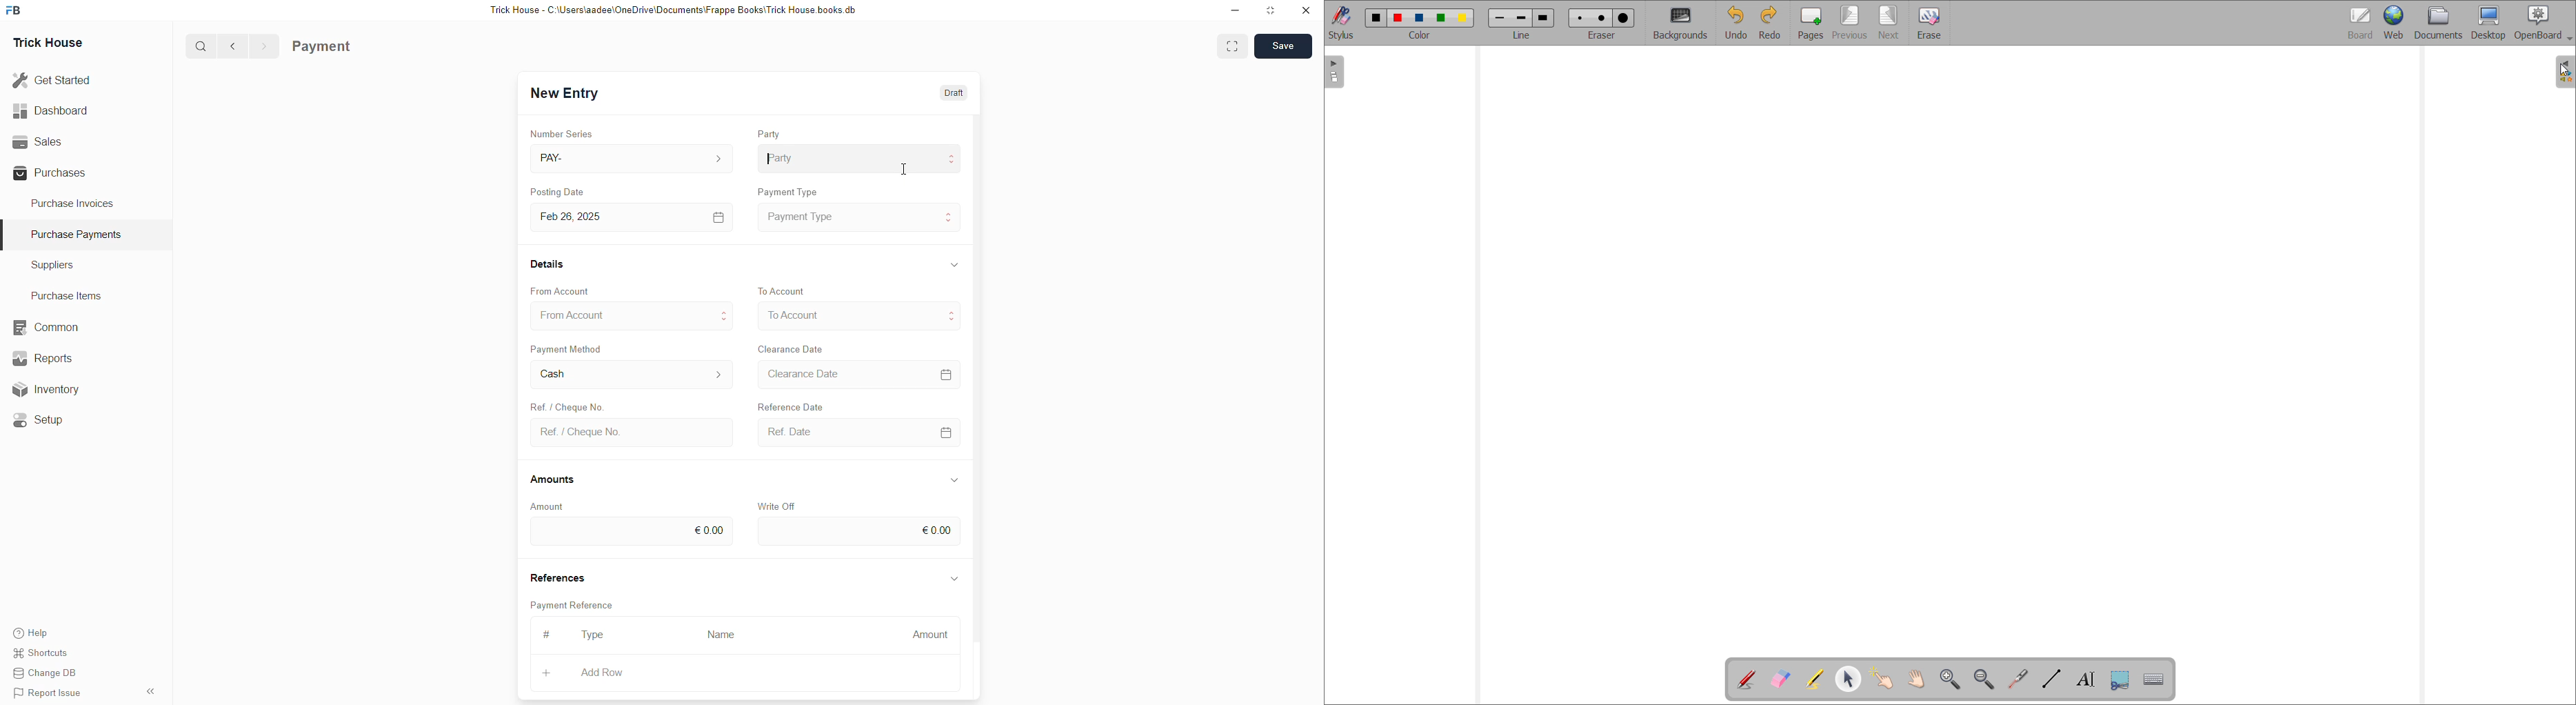 Image resolution: width=2576 pixels, height=728 pixels. Describe the element at coordinates (950, 95) in the screenshot. I see `Draft` at that location.